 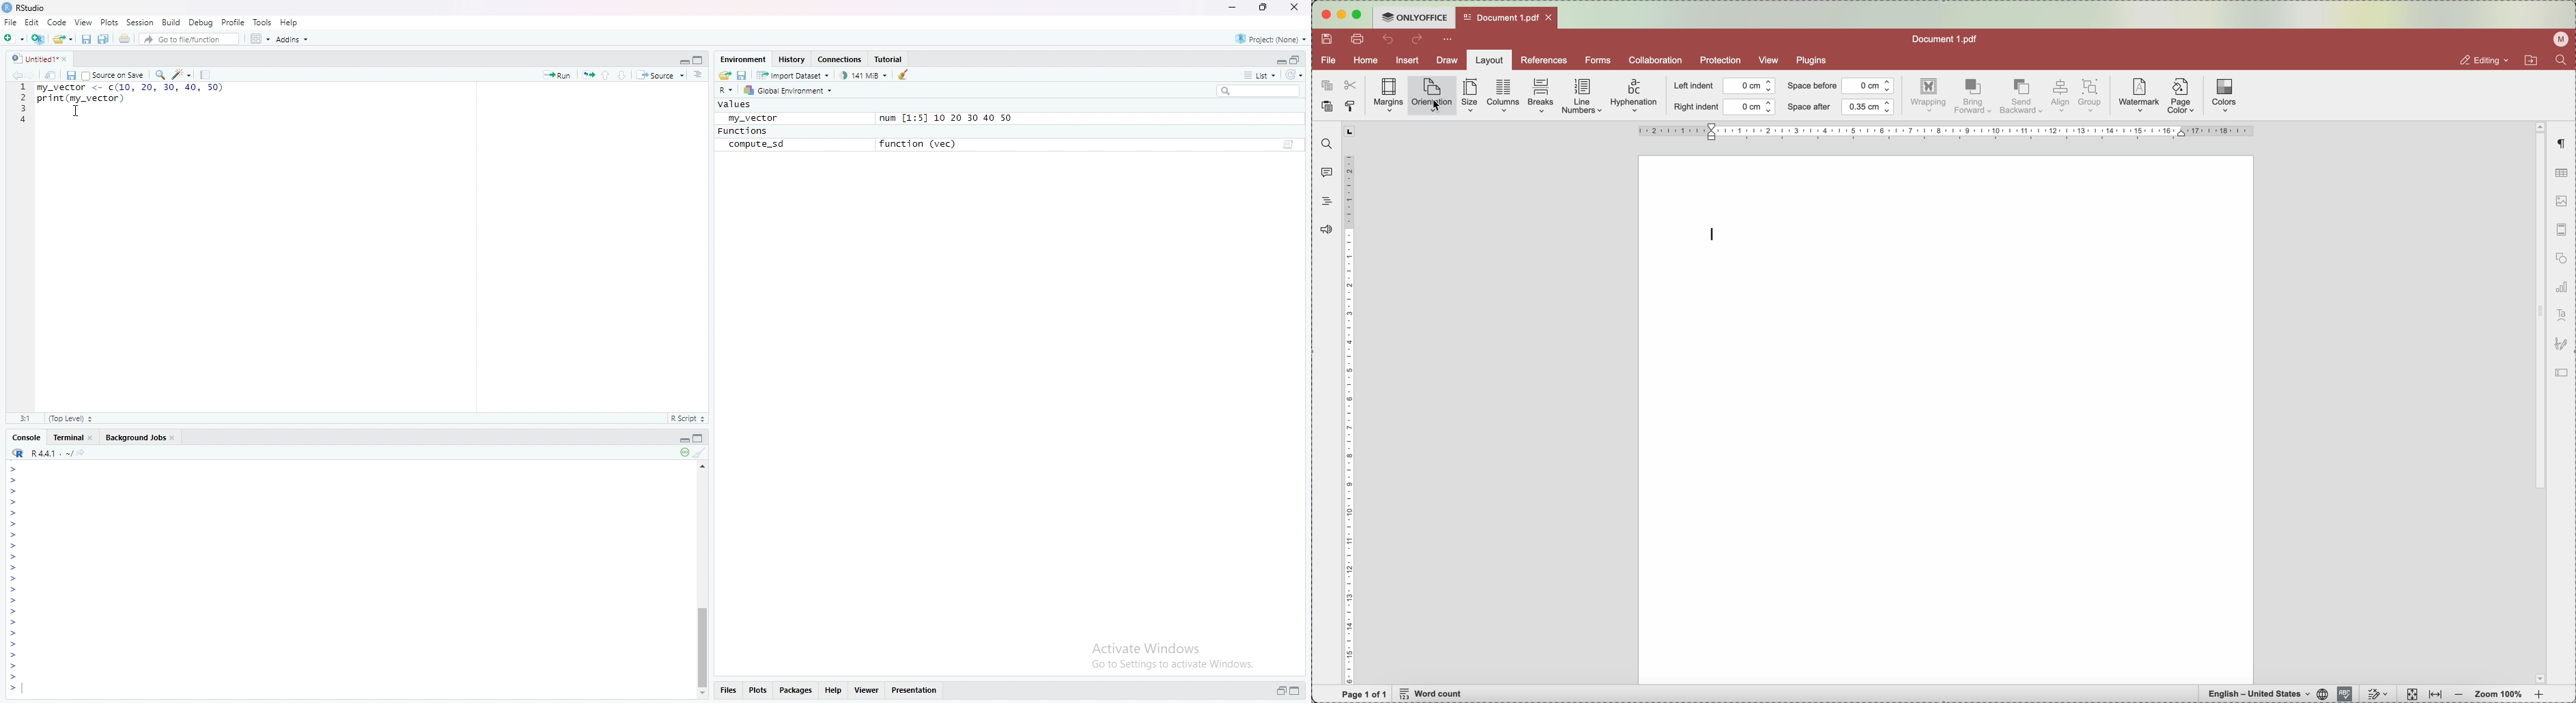 What do you see at coordinates (12, 644) in the screenshot?
I see `Prompt cursor` at bounding box center [12, 644].